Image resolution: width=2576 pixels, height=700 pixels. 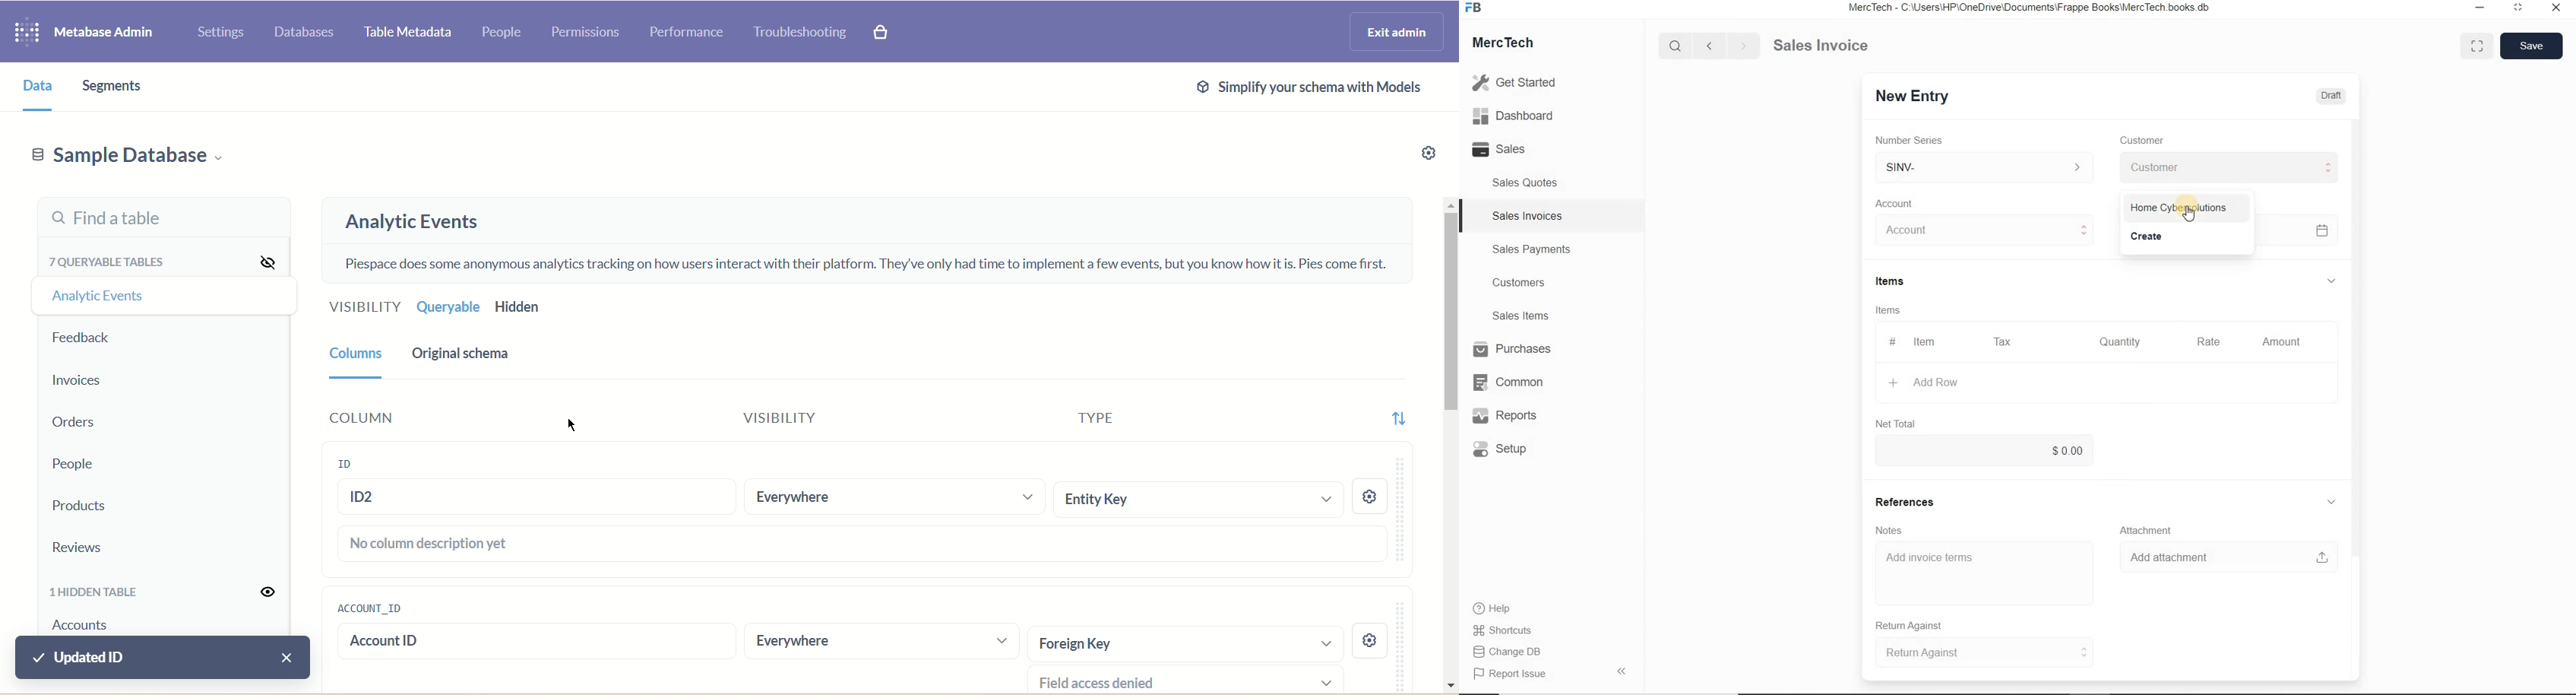 What do you see at coordinates (2003, 341) in the screenshot?
I see `Tax` at bounding box center [2003, 341].